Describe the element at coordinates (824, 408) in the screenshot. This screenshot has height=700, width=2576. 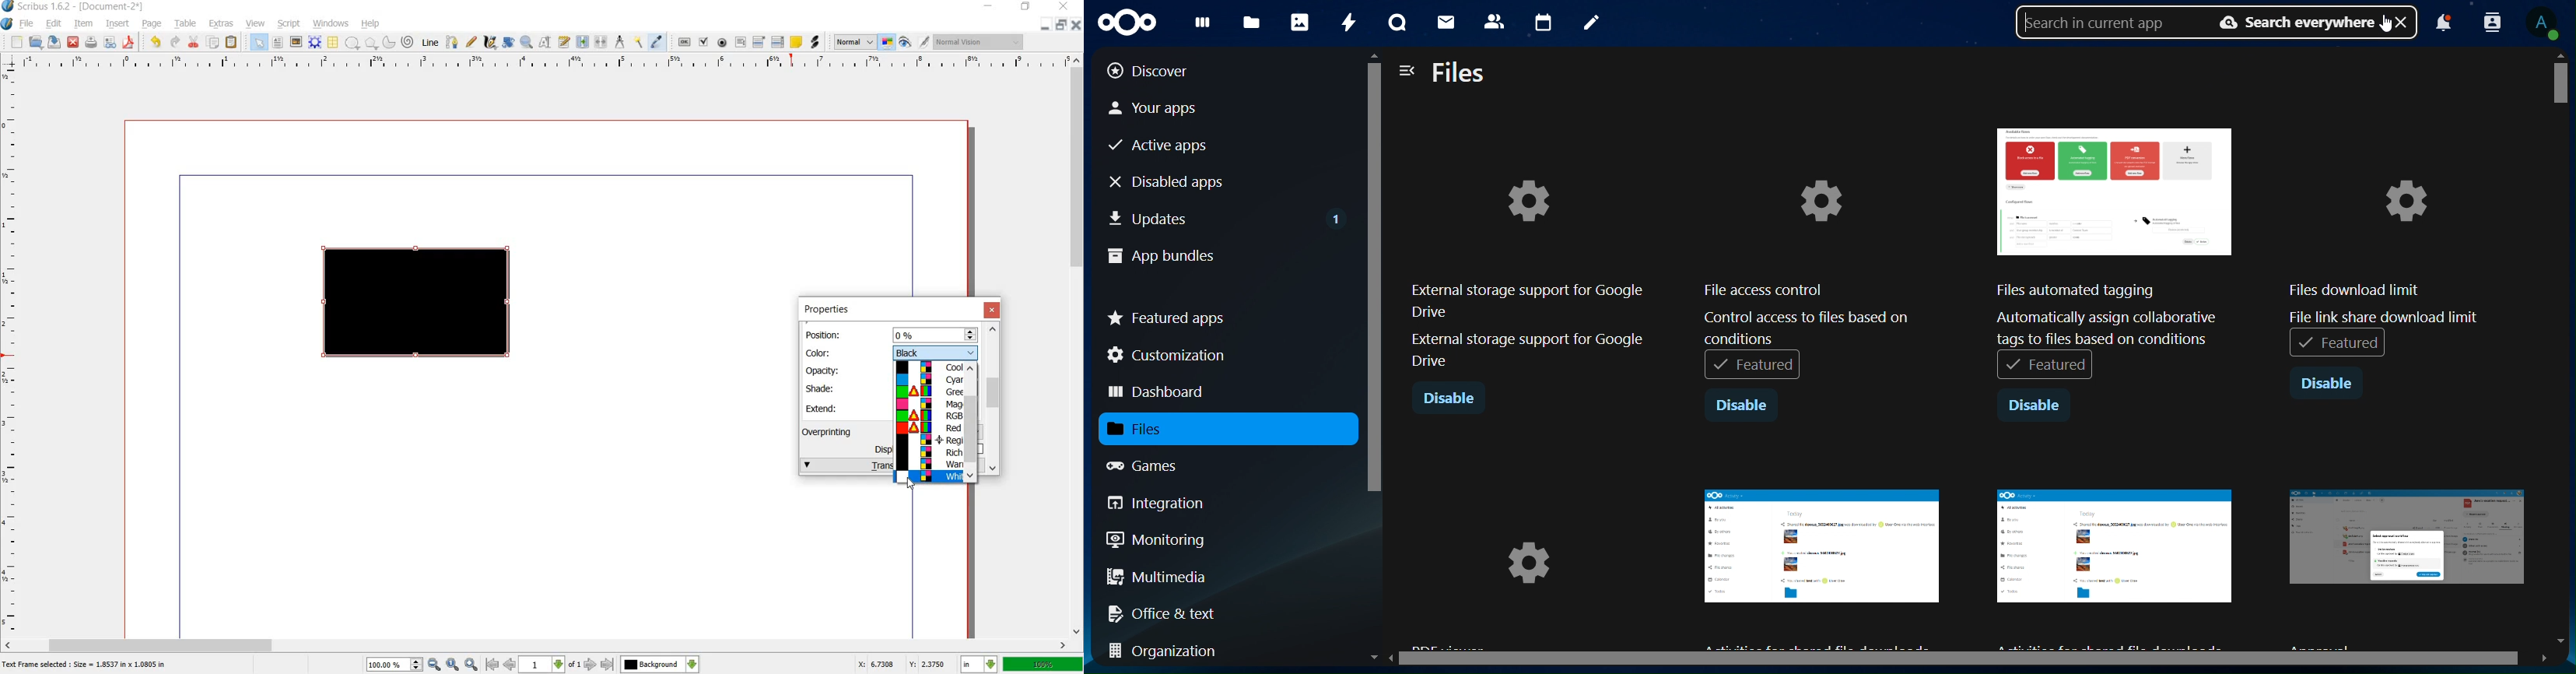
I see `extend` at that location.